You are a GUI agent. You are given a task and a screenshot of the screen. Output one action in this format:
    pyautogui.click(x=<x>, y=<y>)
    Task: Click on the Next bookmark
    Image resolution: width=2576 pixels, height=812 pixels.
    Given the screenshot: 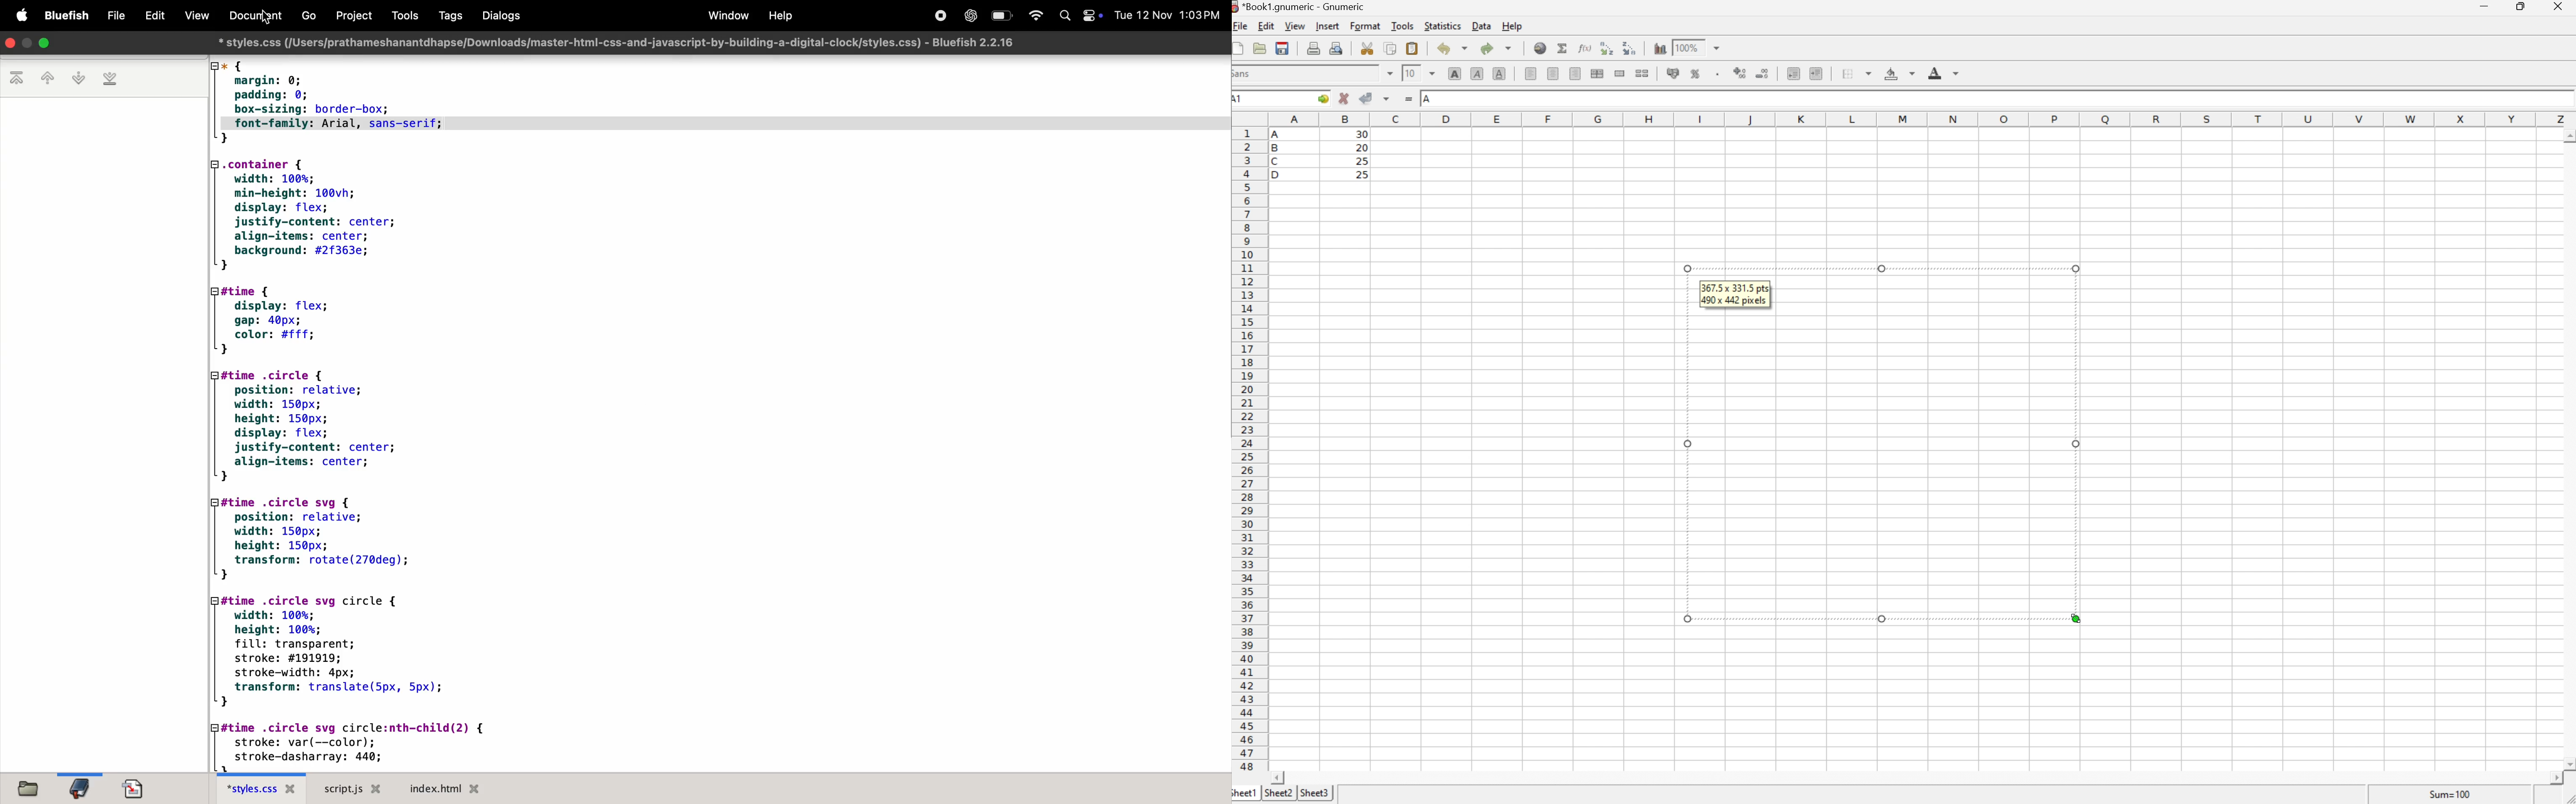 What is the action you would take?
    pyautogui.click(x=78, y=77)
    